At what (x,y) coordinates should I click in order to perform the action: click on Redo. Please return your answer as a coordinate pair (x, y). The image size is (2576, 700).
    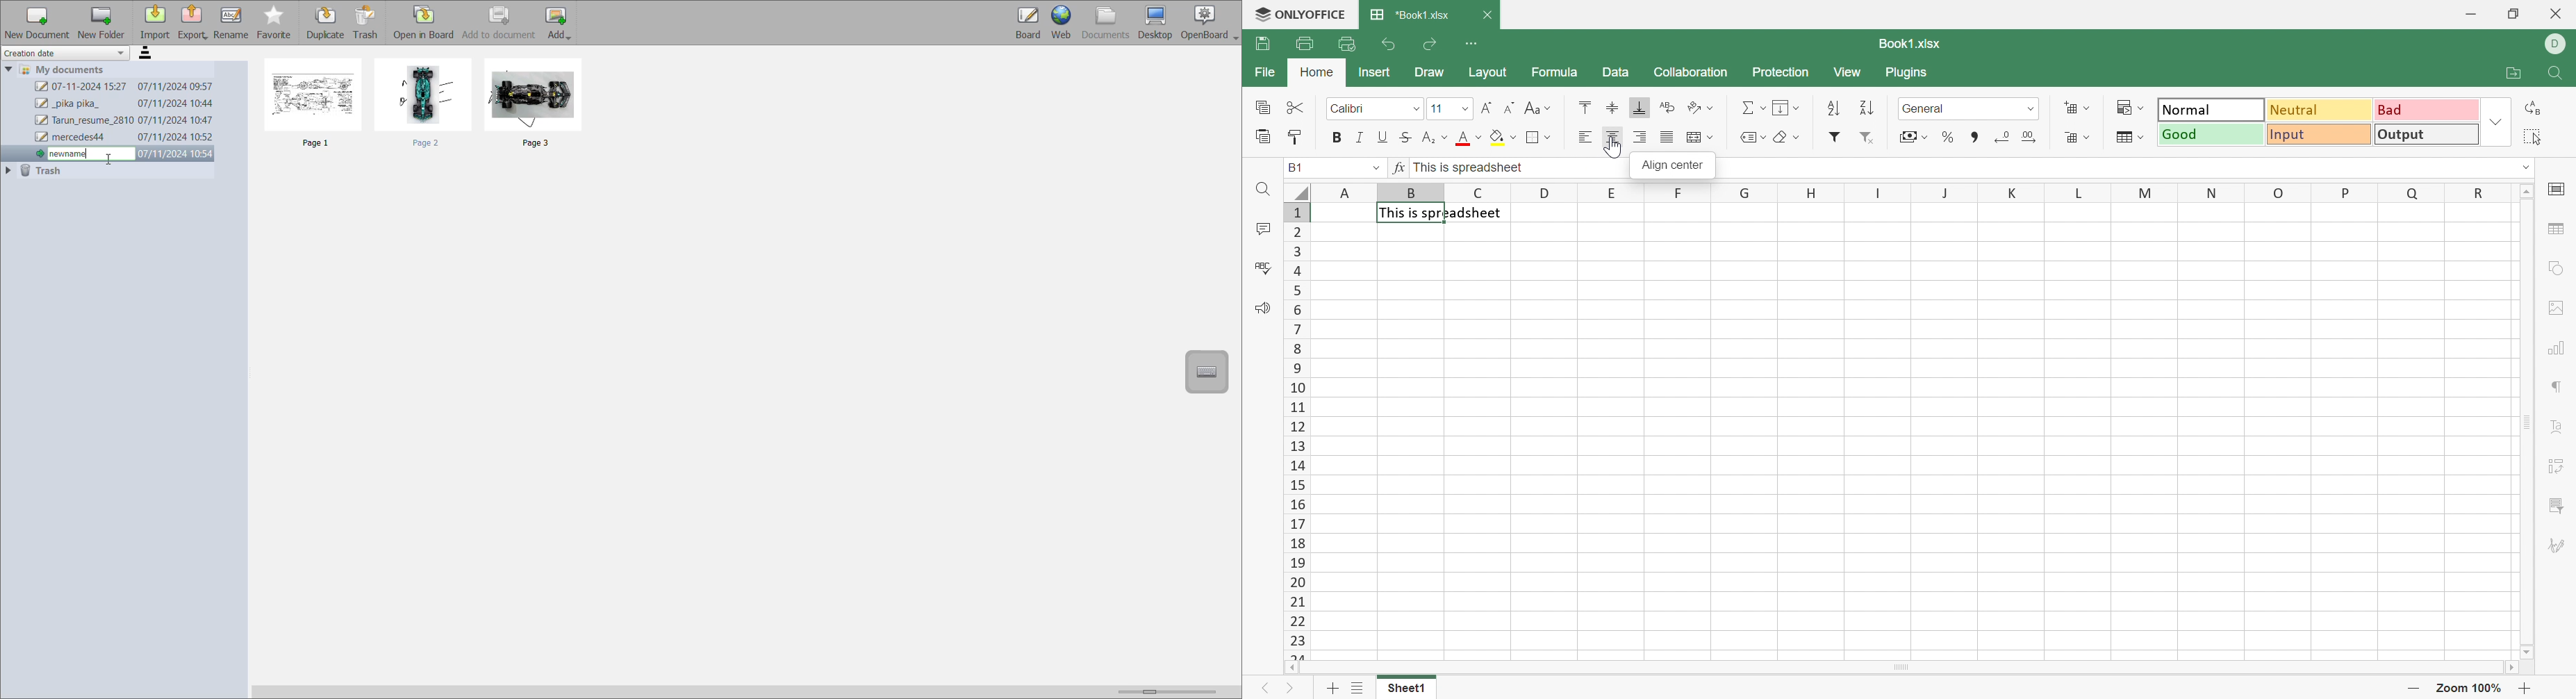
    Looking at the image, I should click on (1430, 47).